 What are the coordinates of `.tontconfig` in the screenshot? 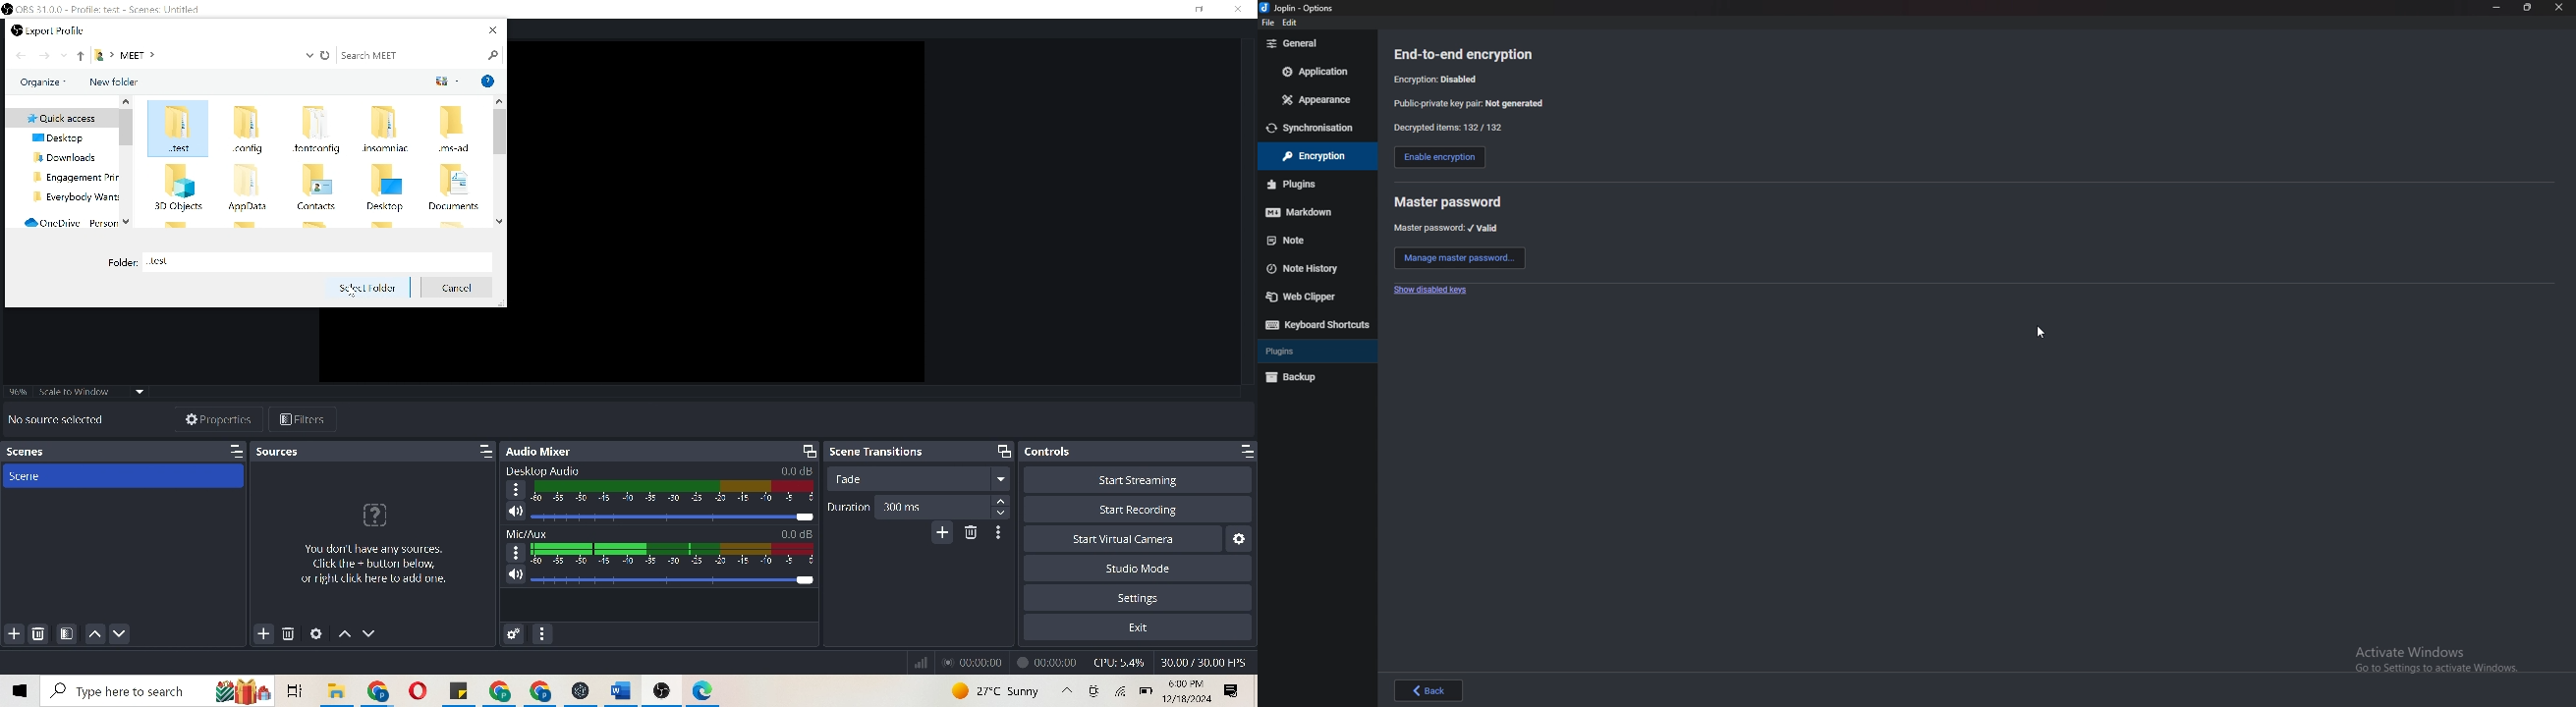 It's located at (318, 129).